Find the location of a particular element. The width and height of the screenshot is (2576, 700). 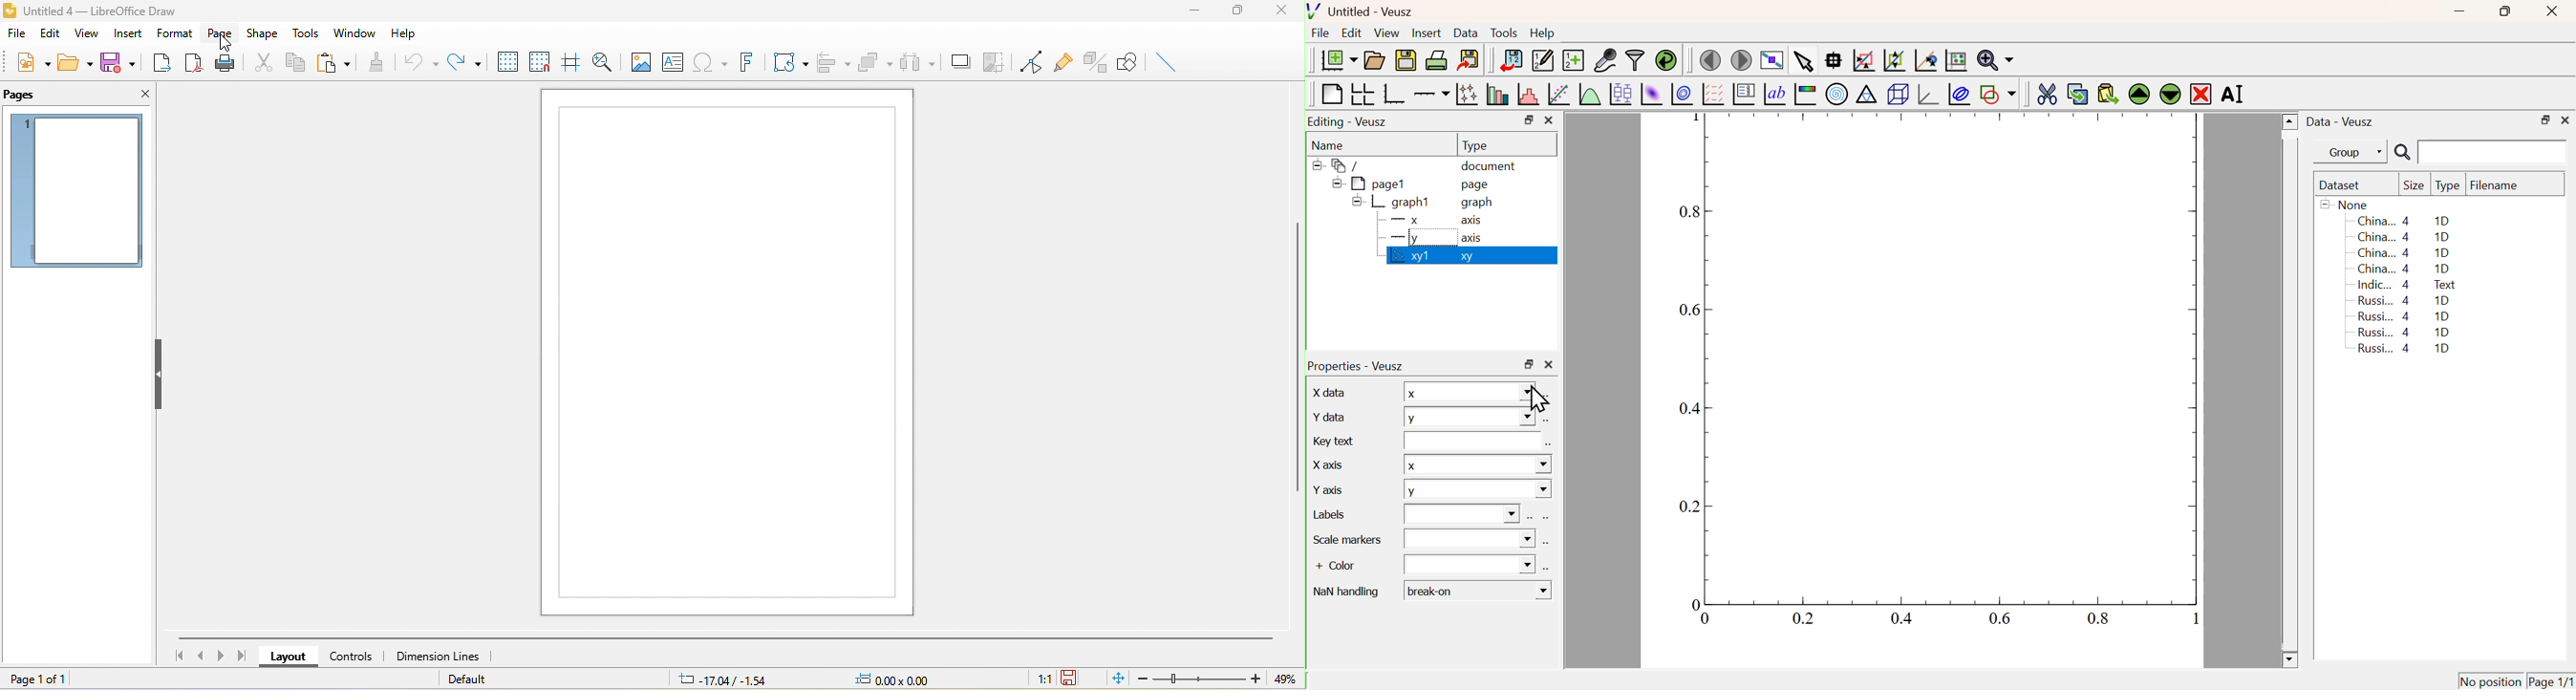

transformation is located at coordinates (791, 64).